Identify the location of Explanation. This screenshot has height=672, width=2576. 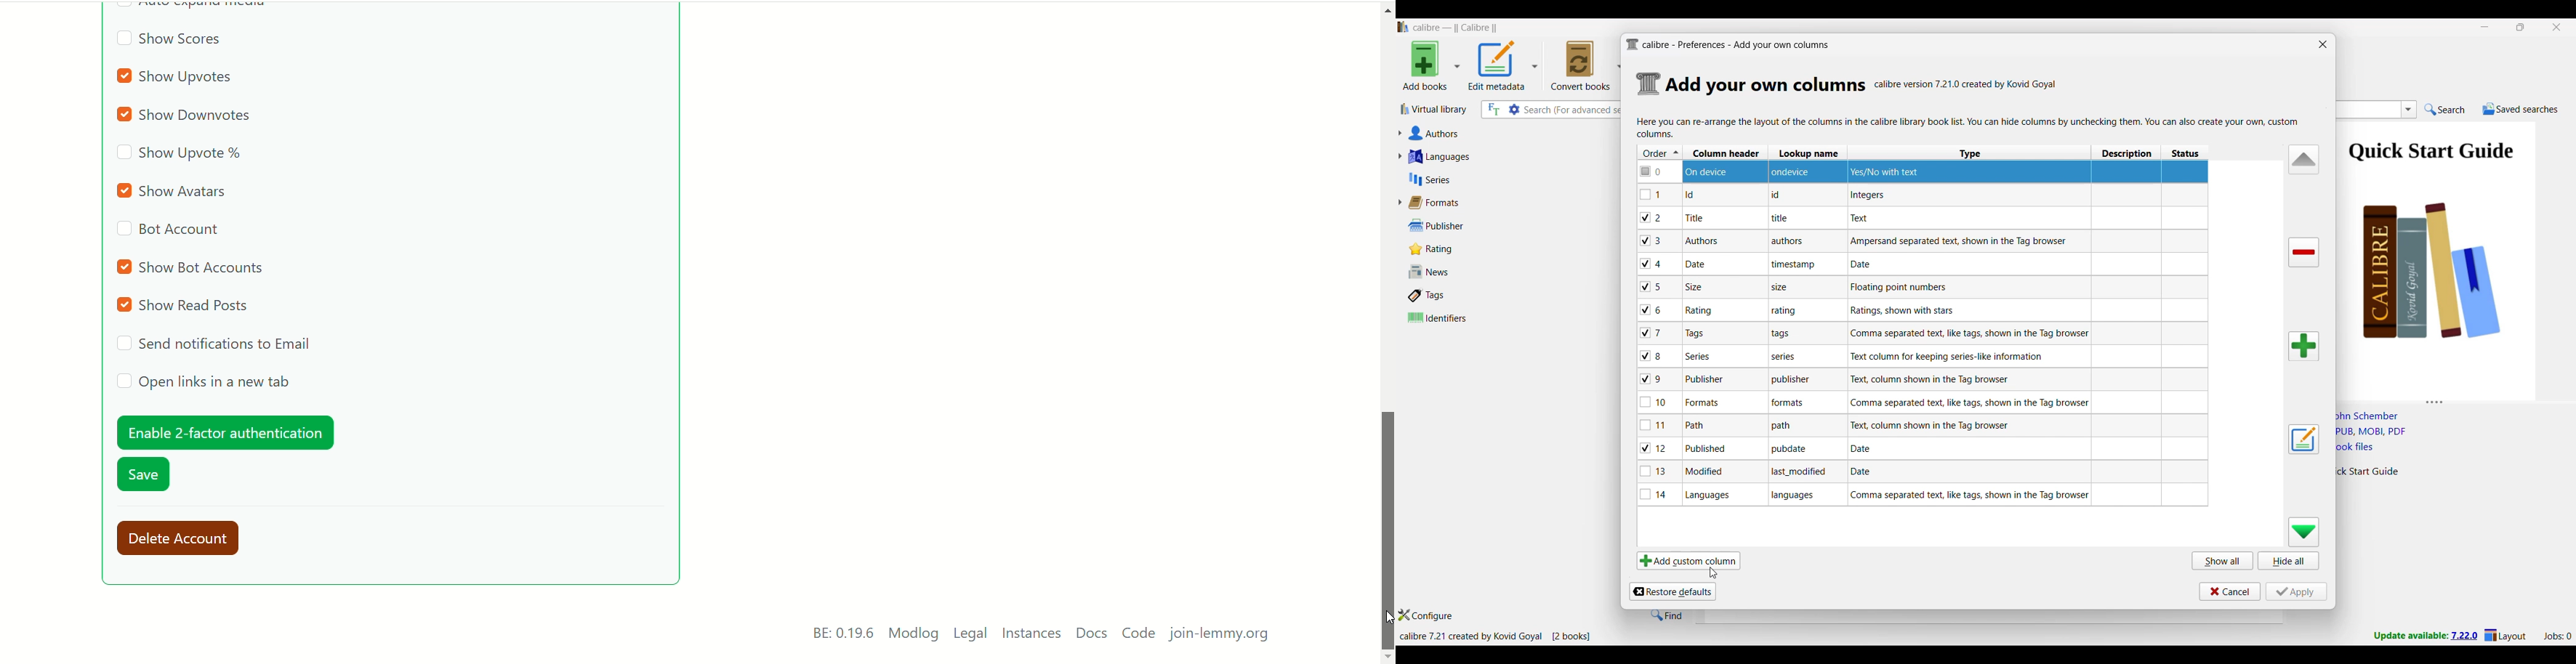
(1959, 357).